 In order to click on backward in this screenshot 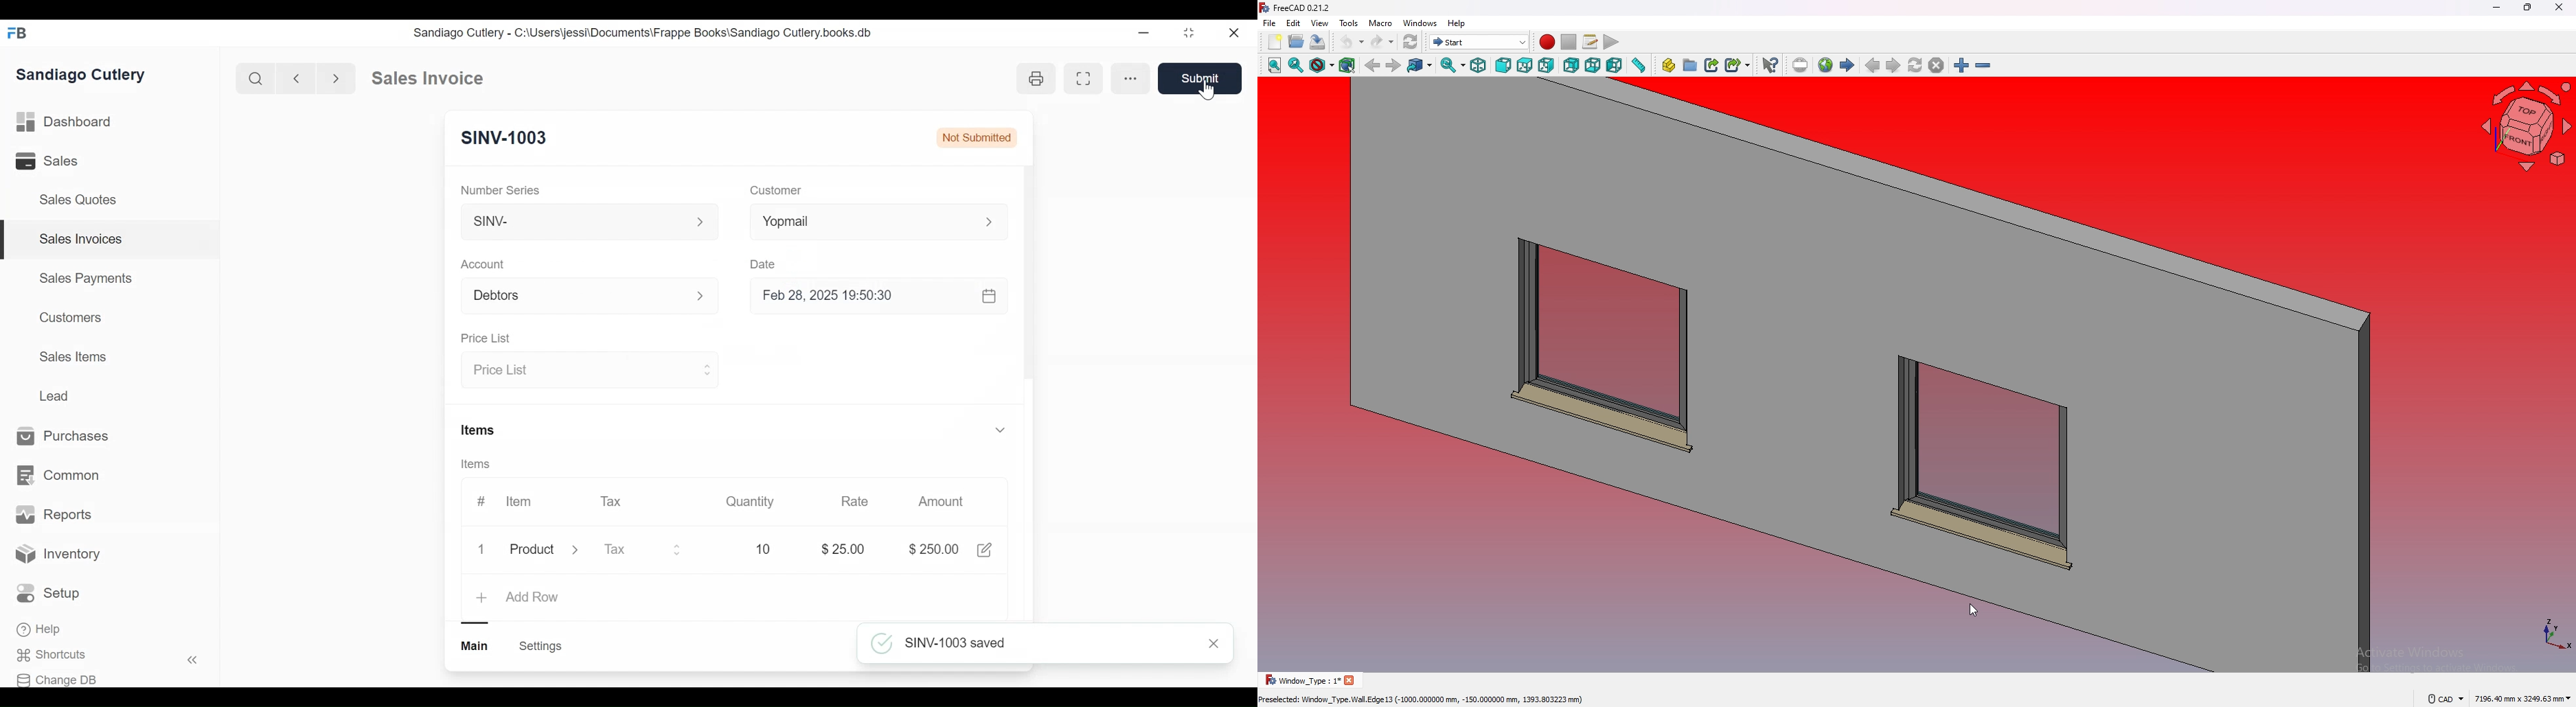, I will do `click(297, 78)`.